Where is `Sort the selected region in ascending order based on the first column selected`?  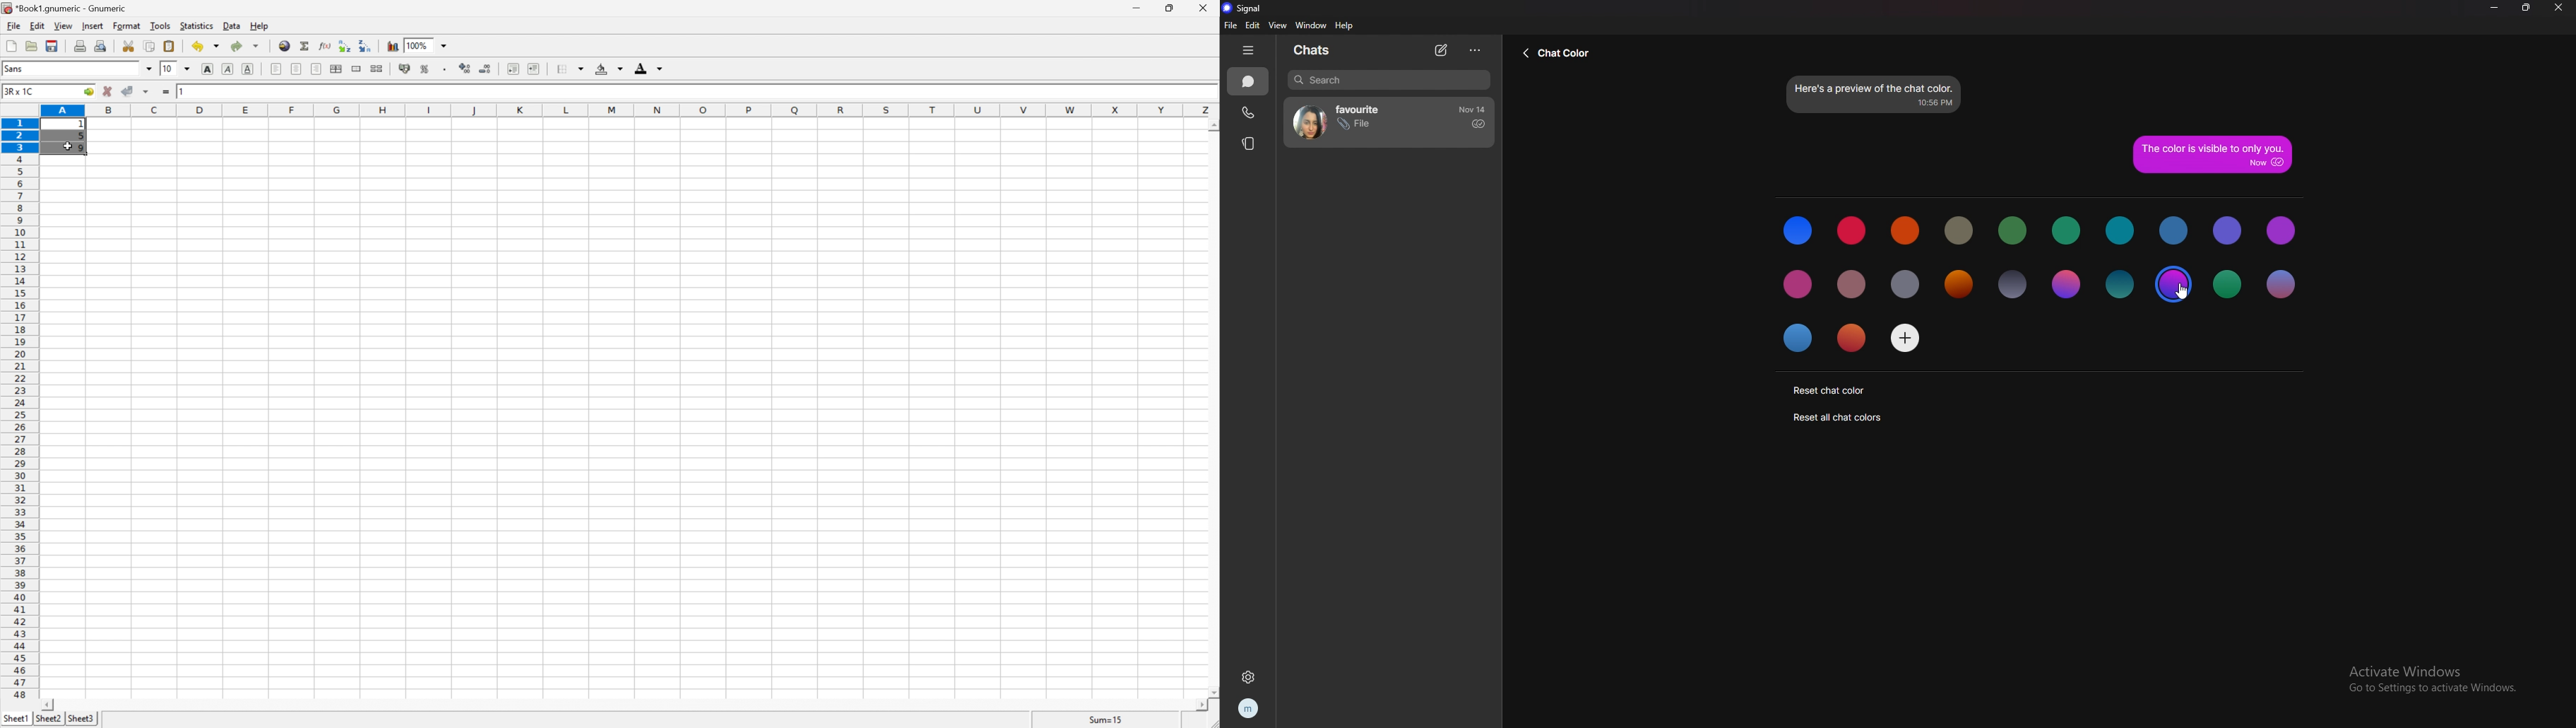 Sort the selected region in ascending order based on the first column selected is located at coordinates (346, 45).